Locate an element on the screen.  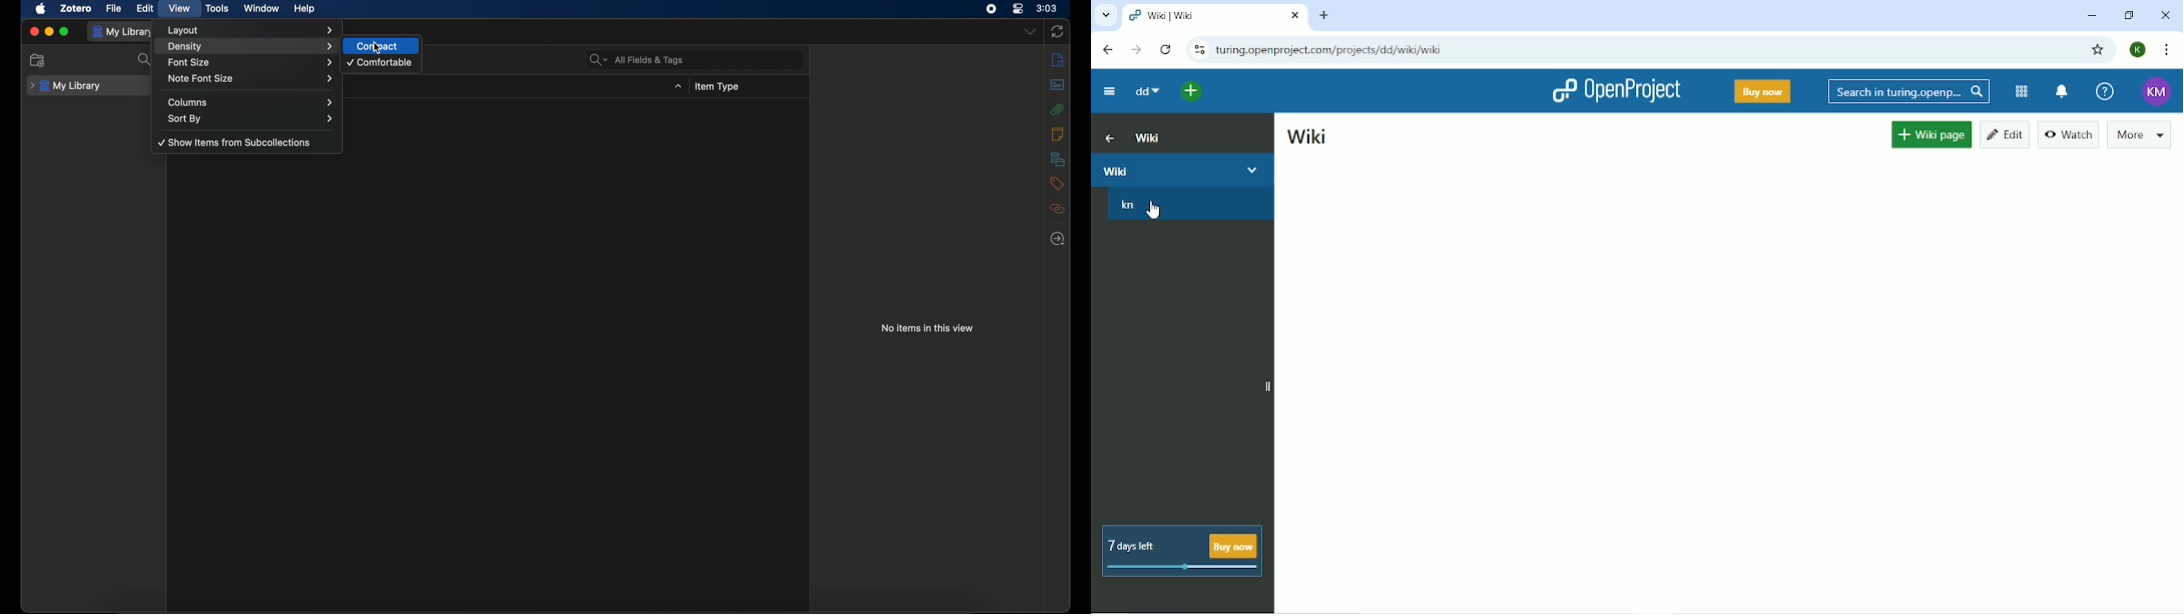
Back is located at coordinates (1107, 50).